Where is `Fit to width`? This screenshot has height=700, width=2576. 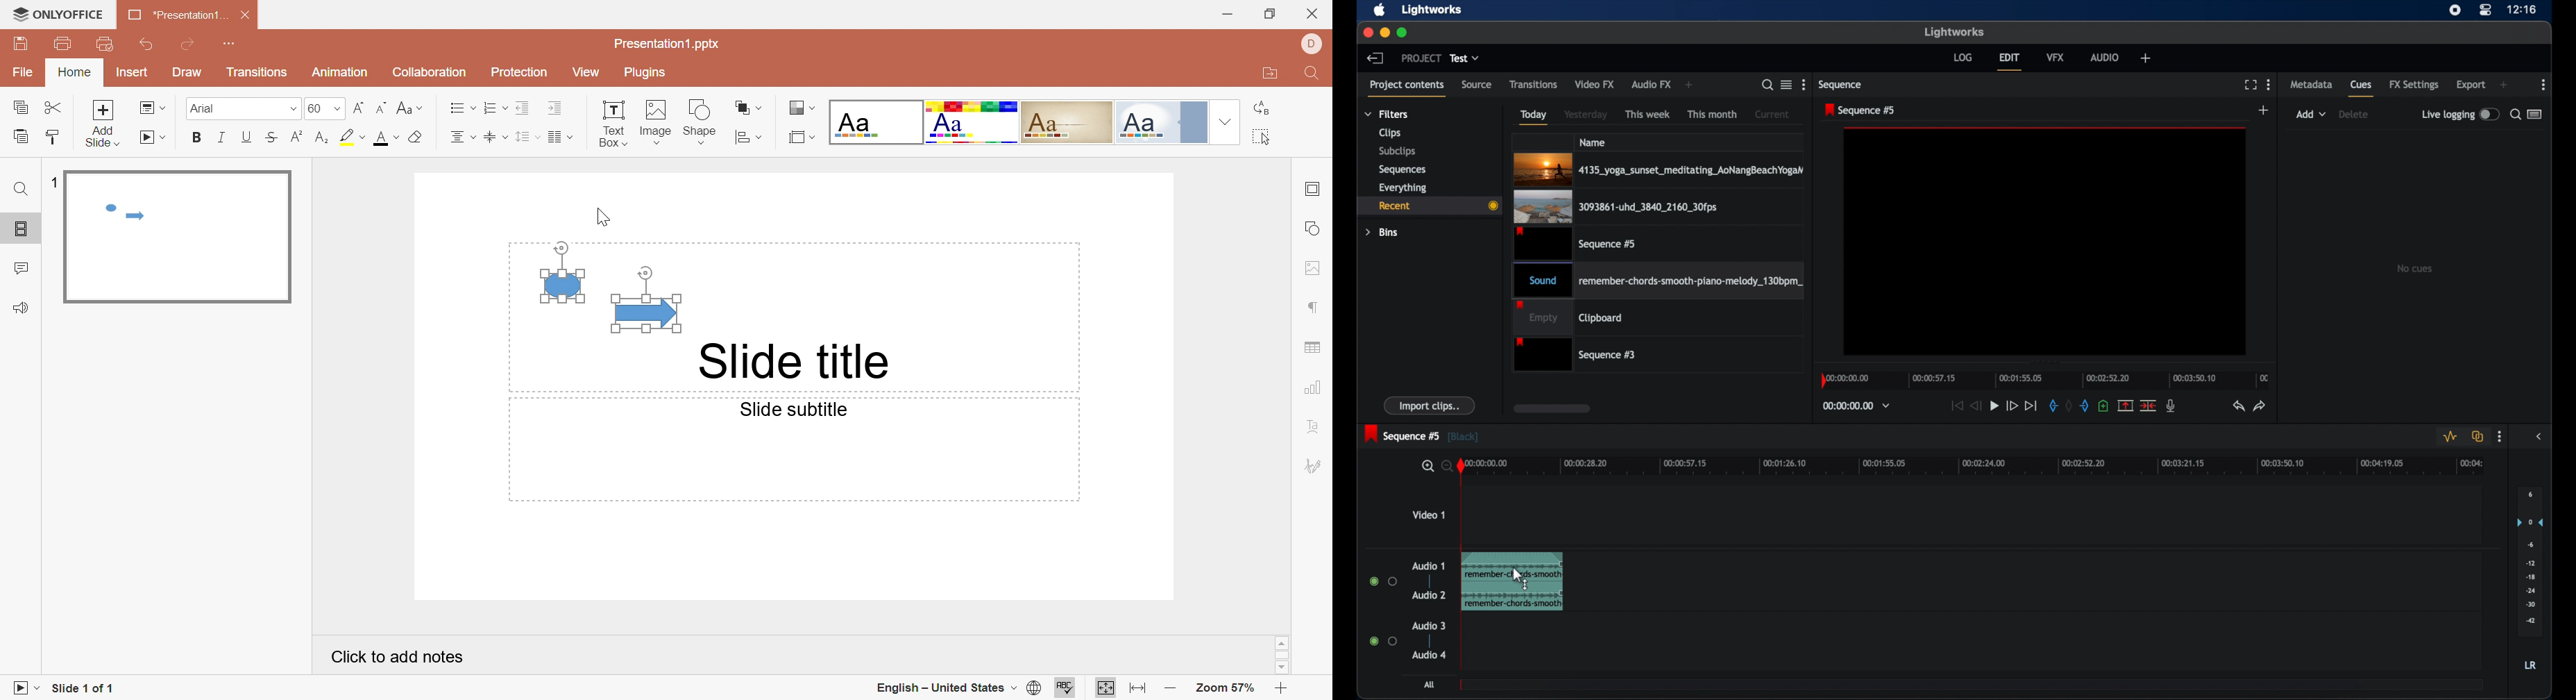
Fit to width is located at coordinates (1142, 690).